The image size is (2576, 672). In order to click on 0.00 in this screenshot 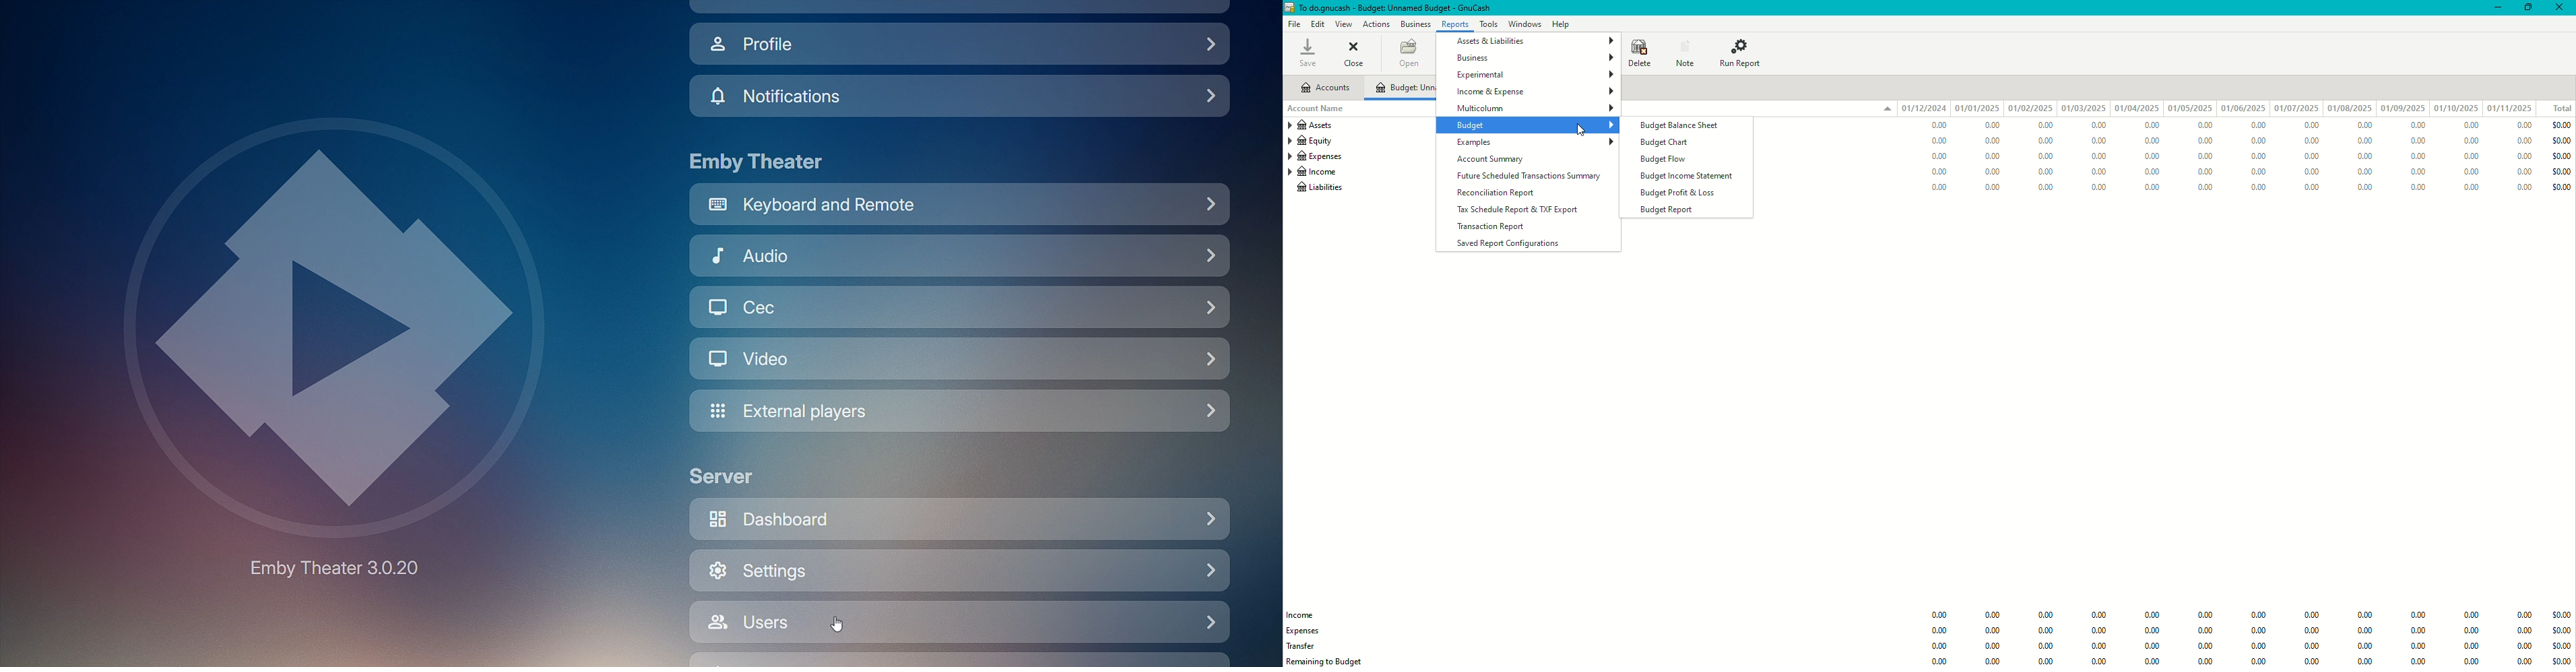, I will do `click(2049, 125)`.